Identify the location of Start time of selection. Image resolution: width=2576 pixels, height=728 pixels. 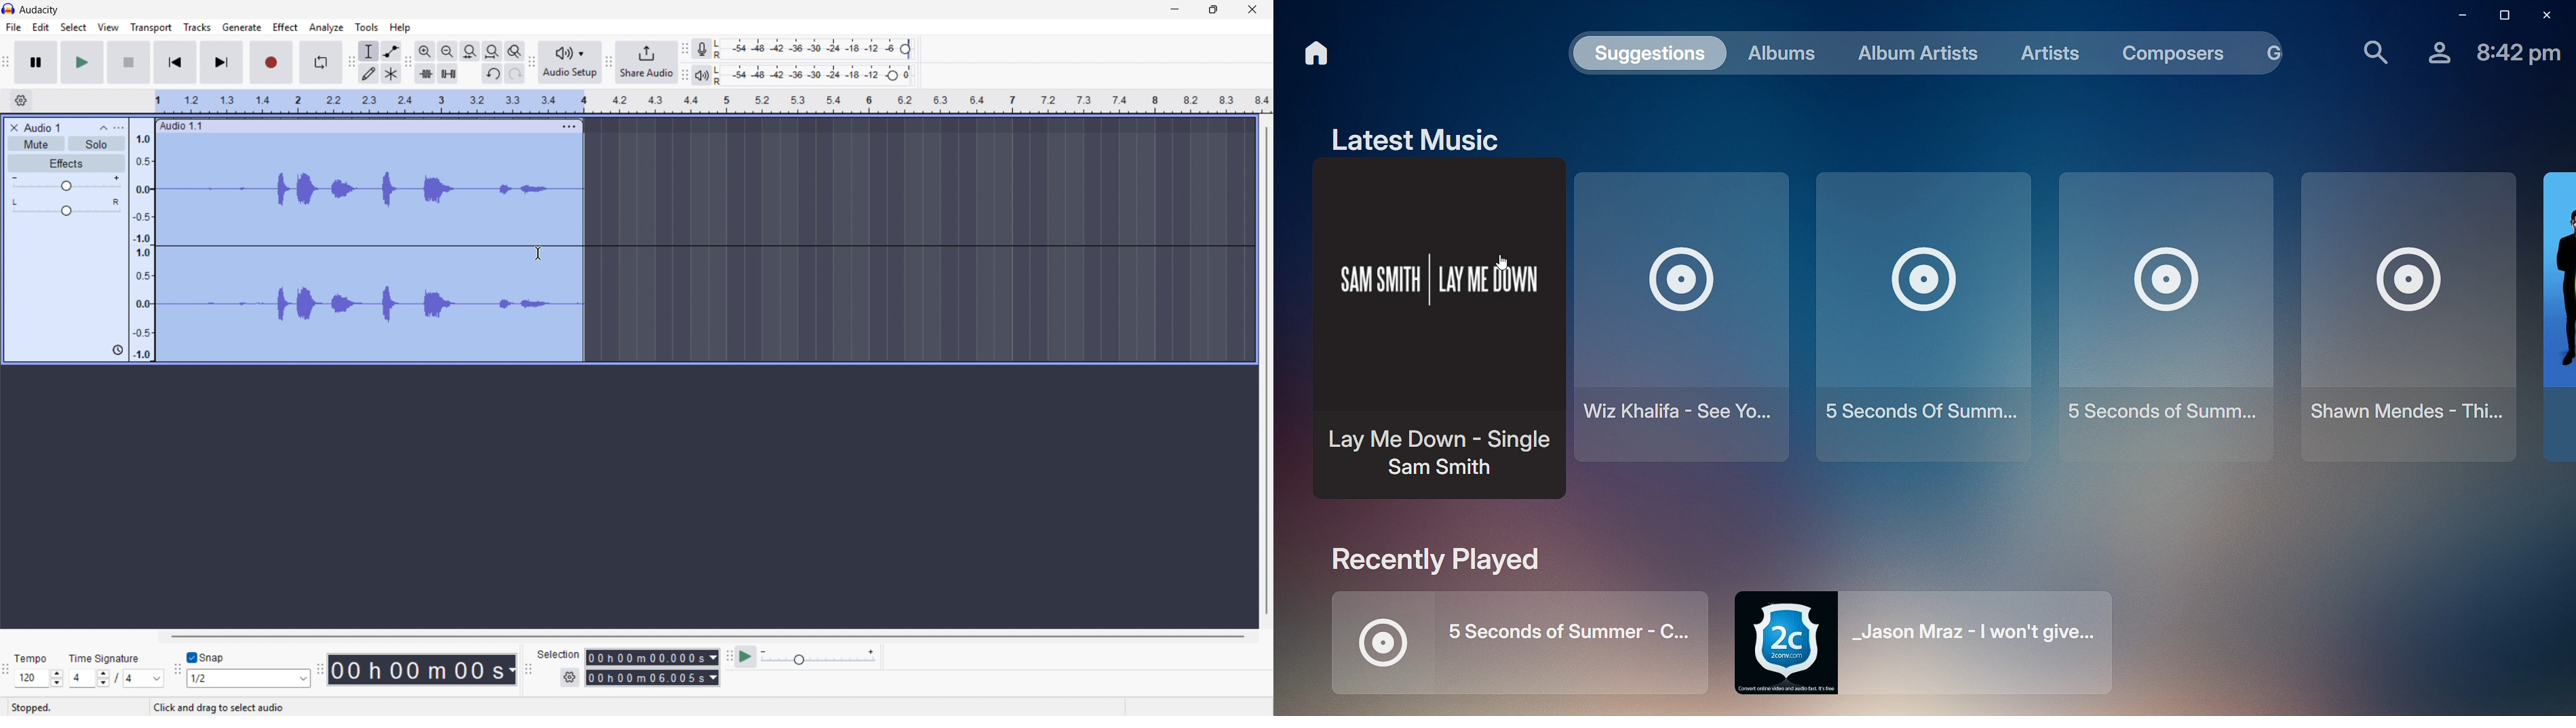
(652, 658).